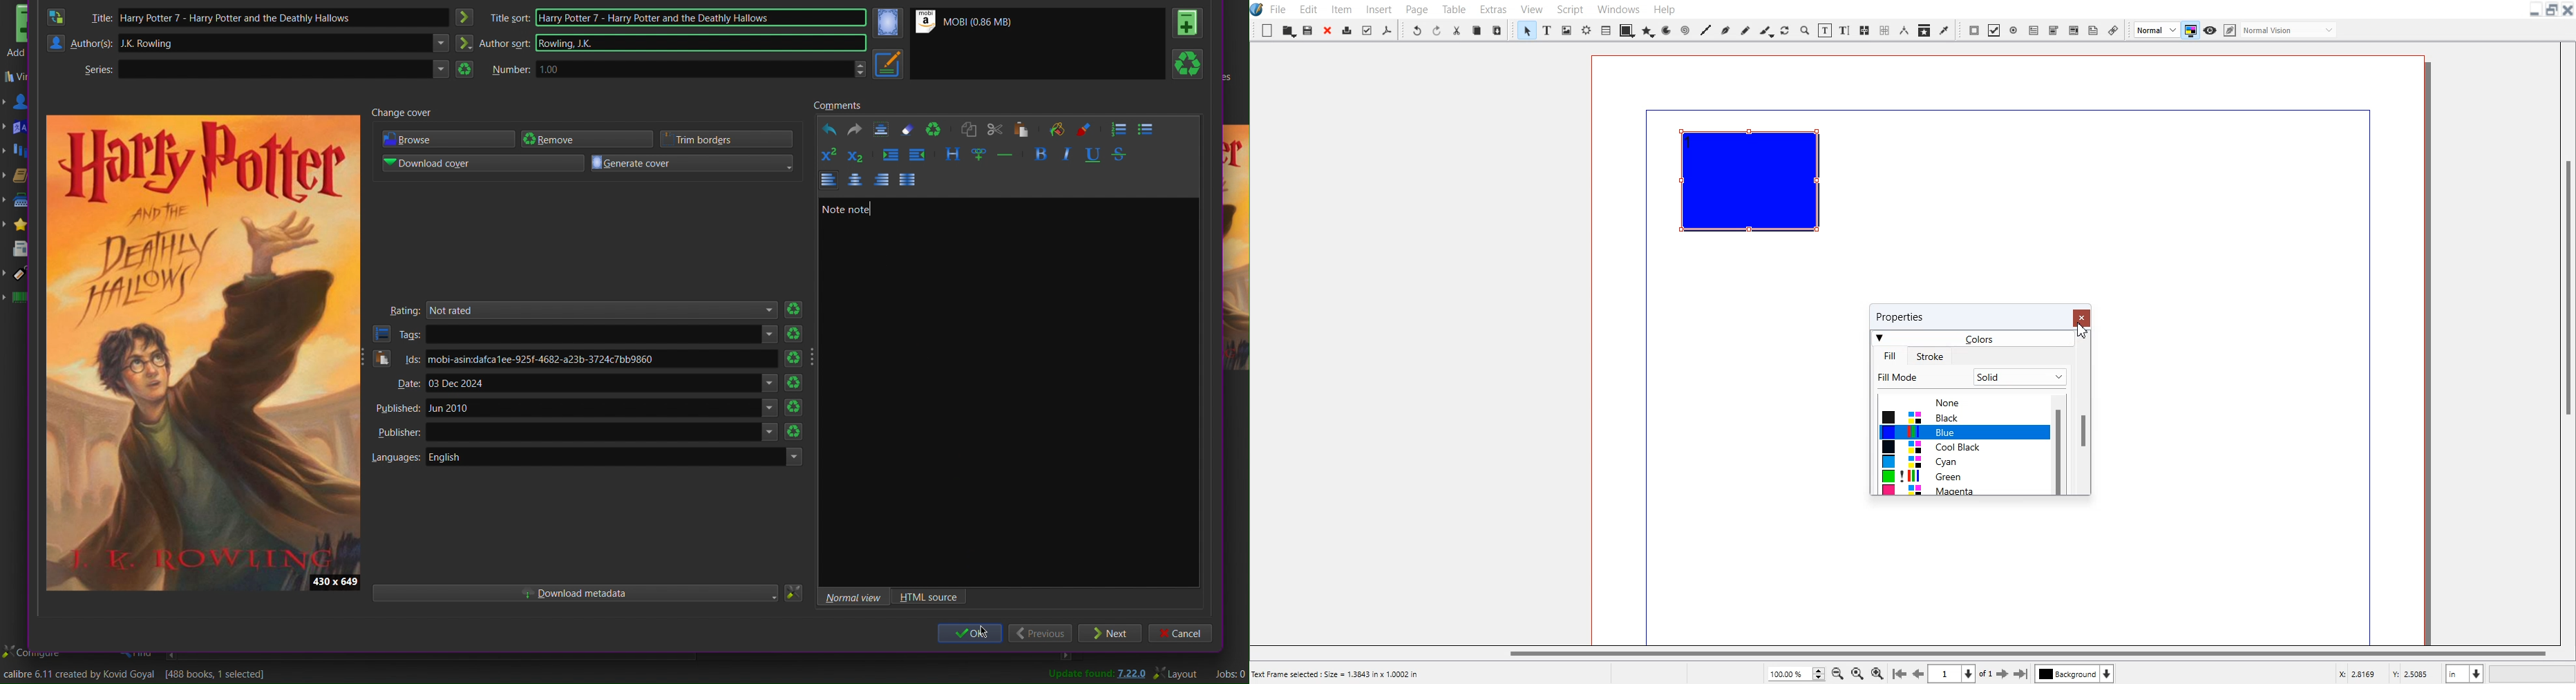 This screenshot has width=2576, height=700. Describe the element at coordinates (853, 597) in the screenshot. I see `Normal view` at that location.